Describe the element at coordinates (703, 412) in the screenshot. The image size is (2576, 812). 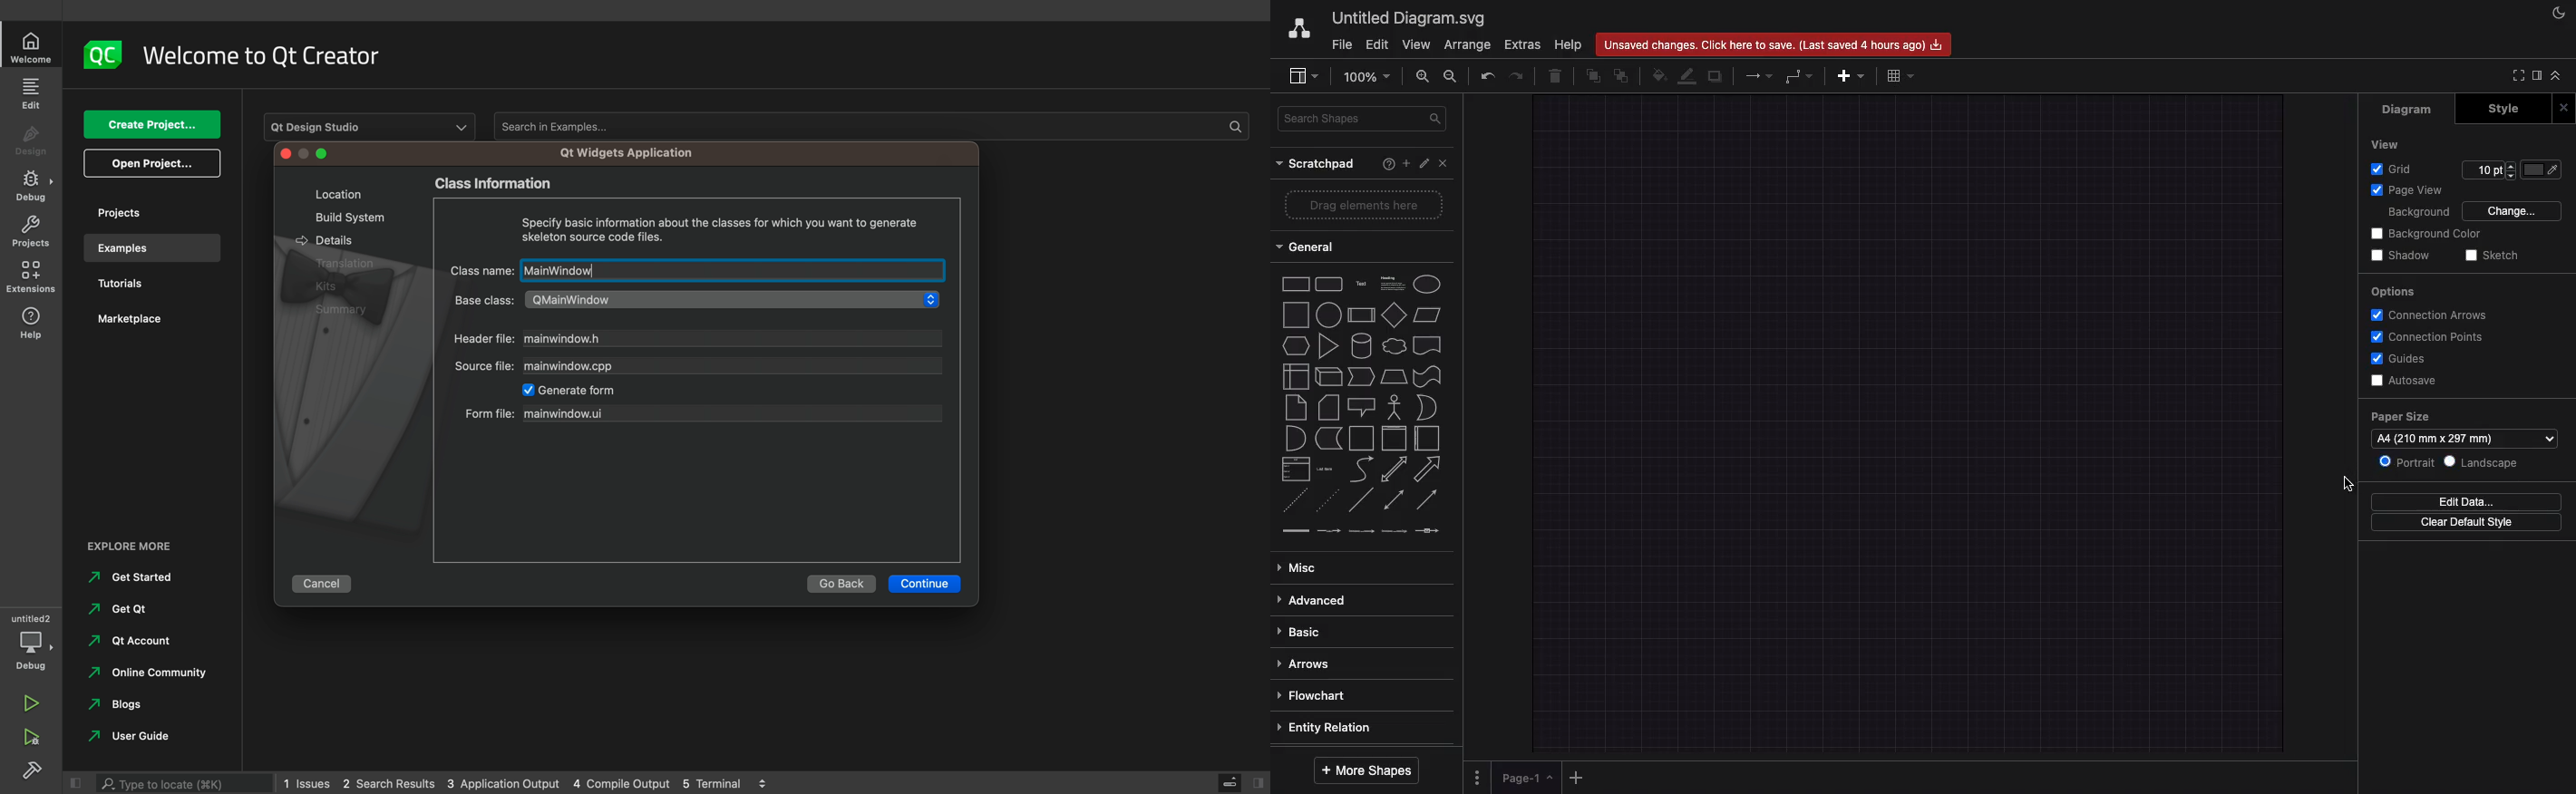
I see `Form file: mainwindow.ui` at that location.